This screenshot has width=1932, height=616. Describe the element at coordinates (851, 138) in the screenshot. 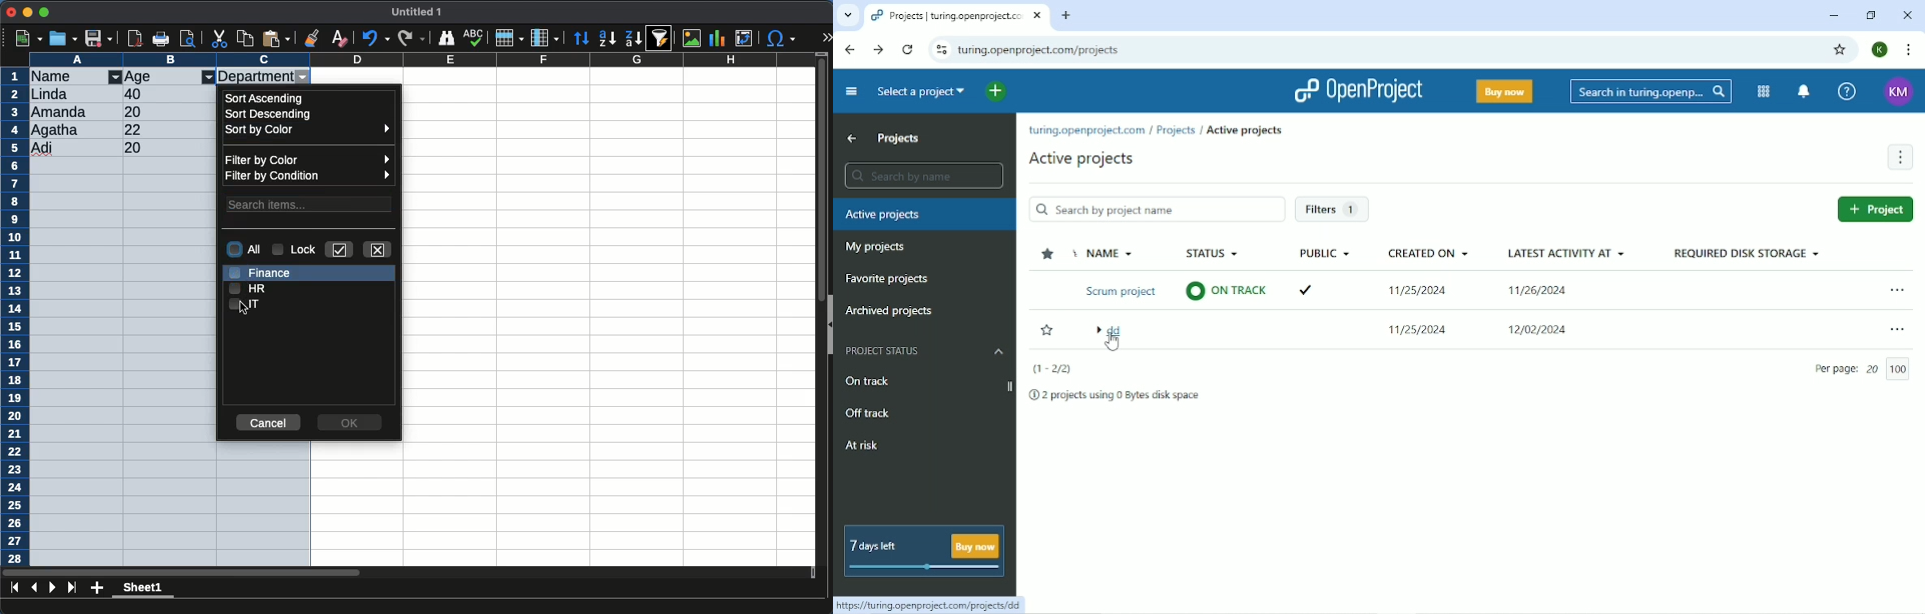

I see `Up` at that location.